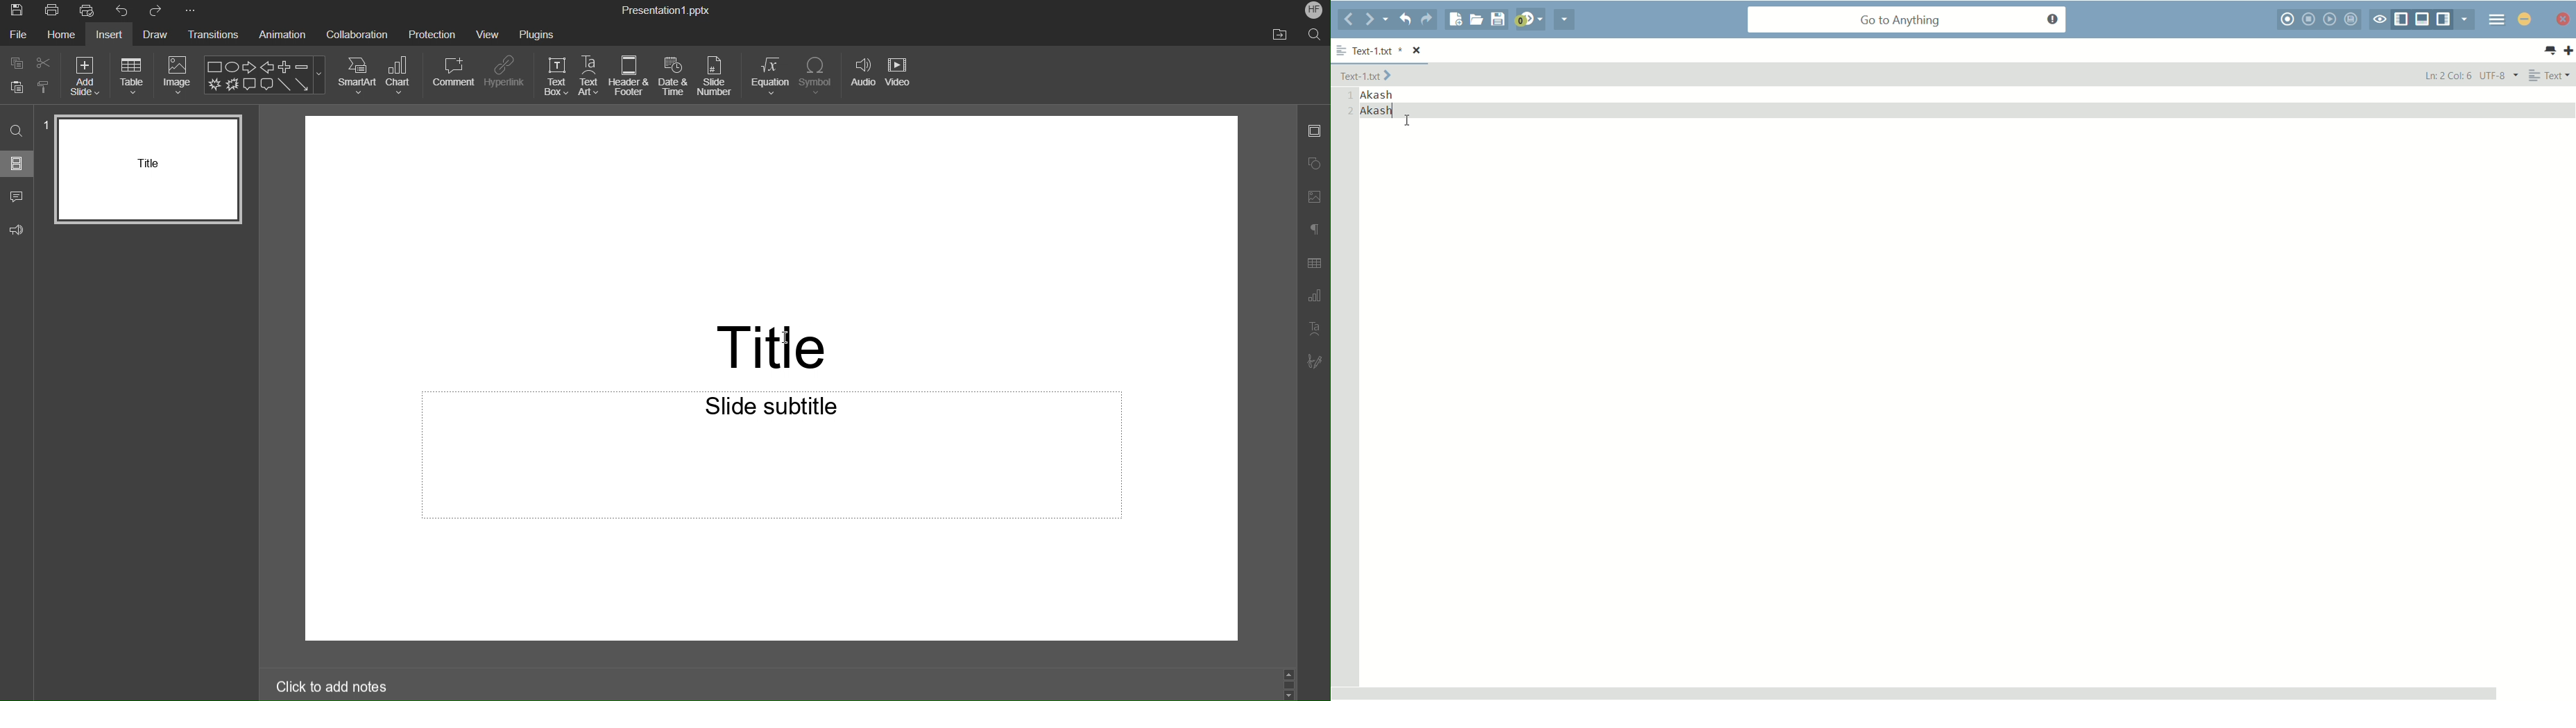 The height and width of the screenshot is (728, 2576). Describe the element at coordinates (131, 75) in the screenshot. I see `Table` at that location.